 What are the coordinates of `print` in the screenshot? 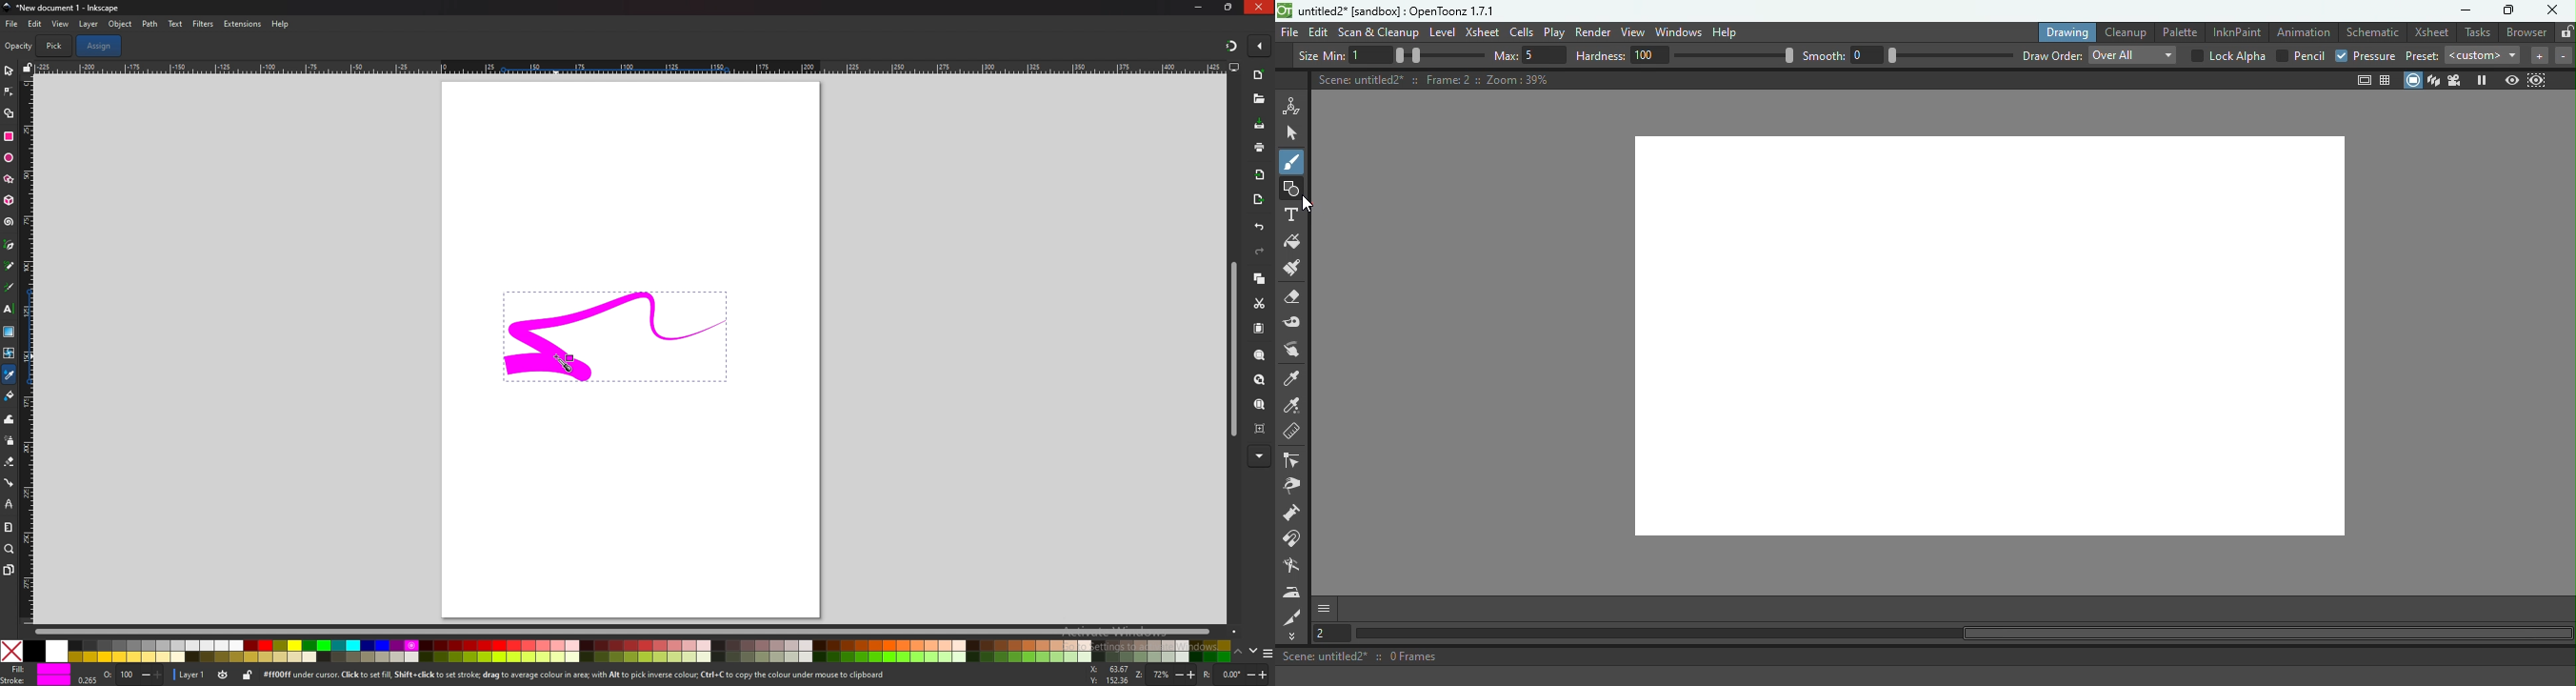 It's located at (1260, 147).